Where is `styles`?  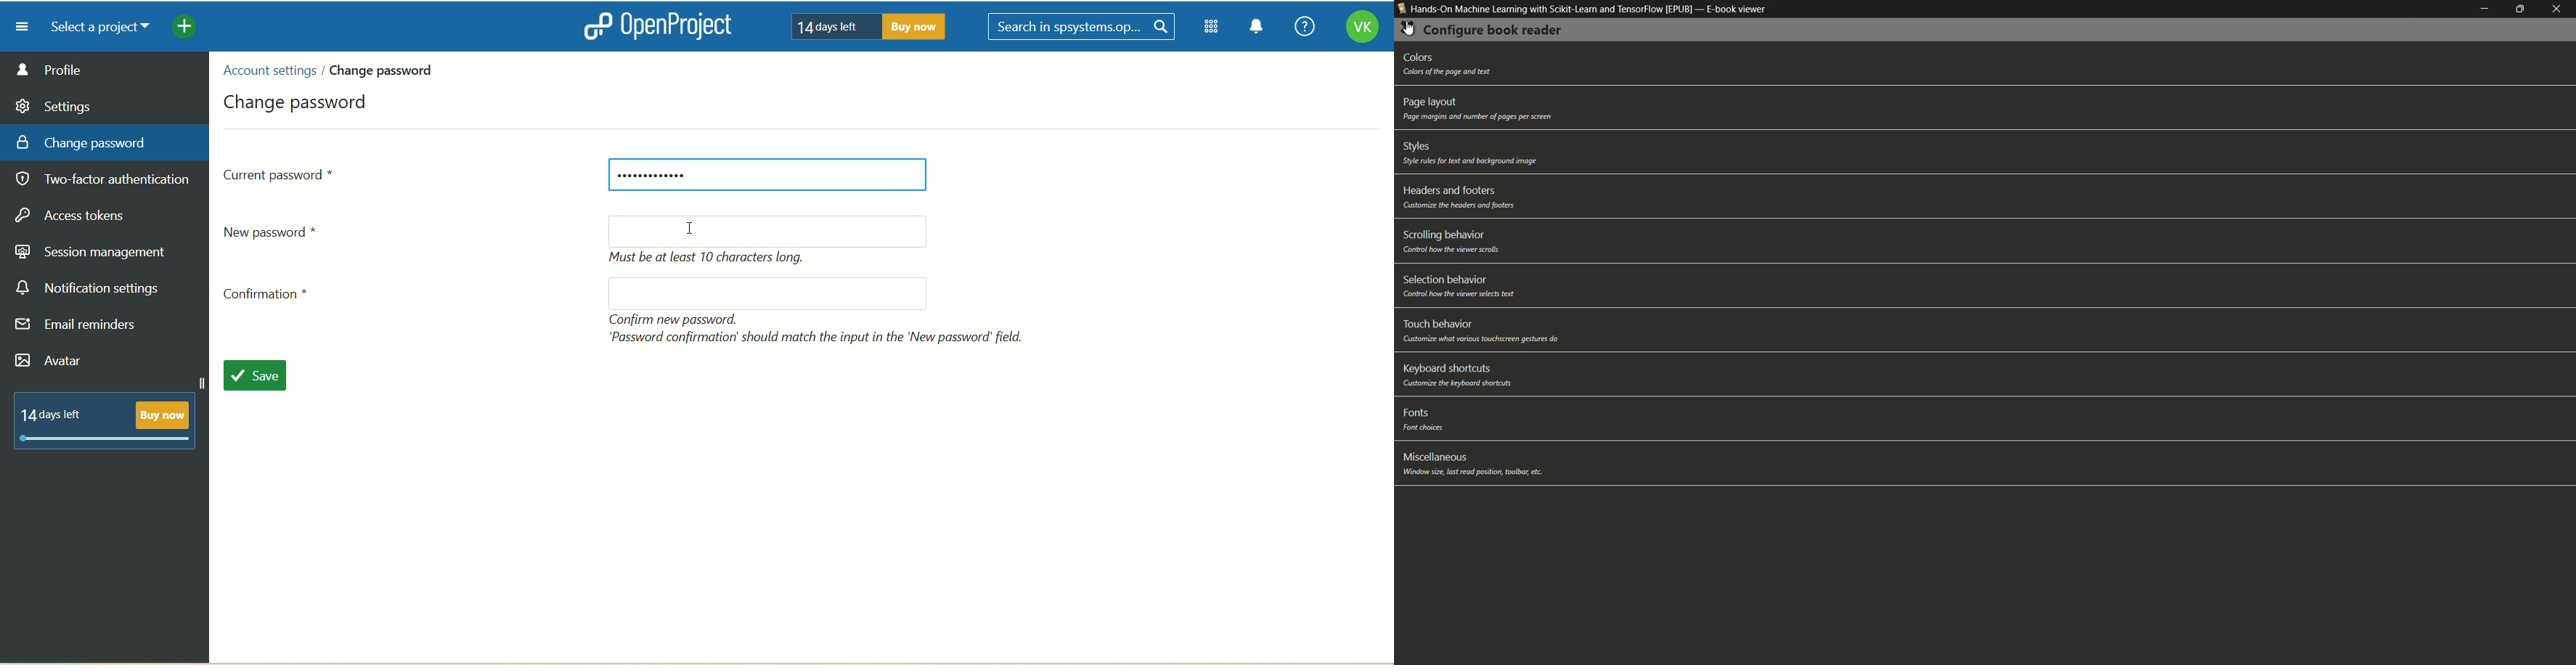
styles is located at coordinates (1417, 147).